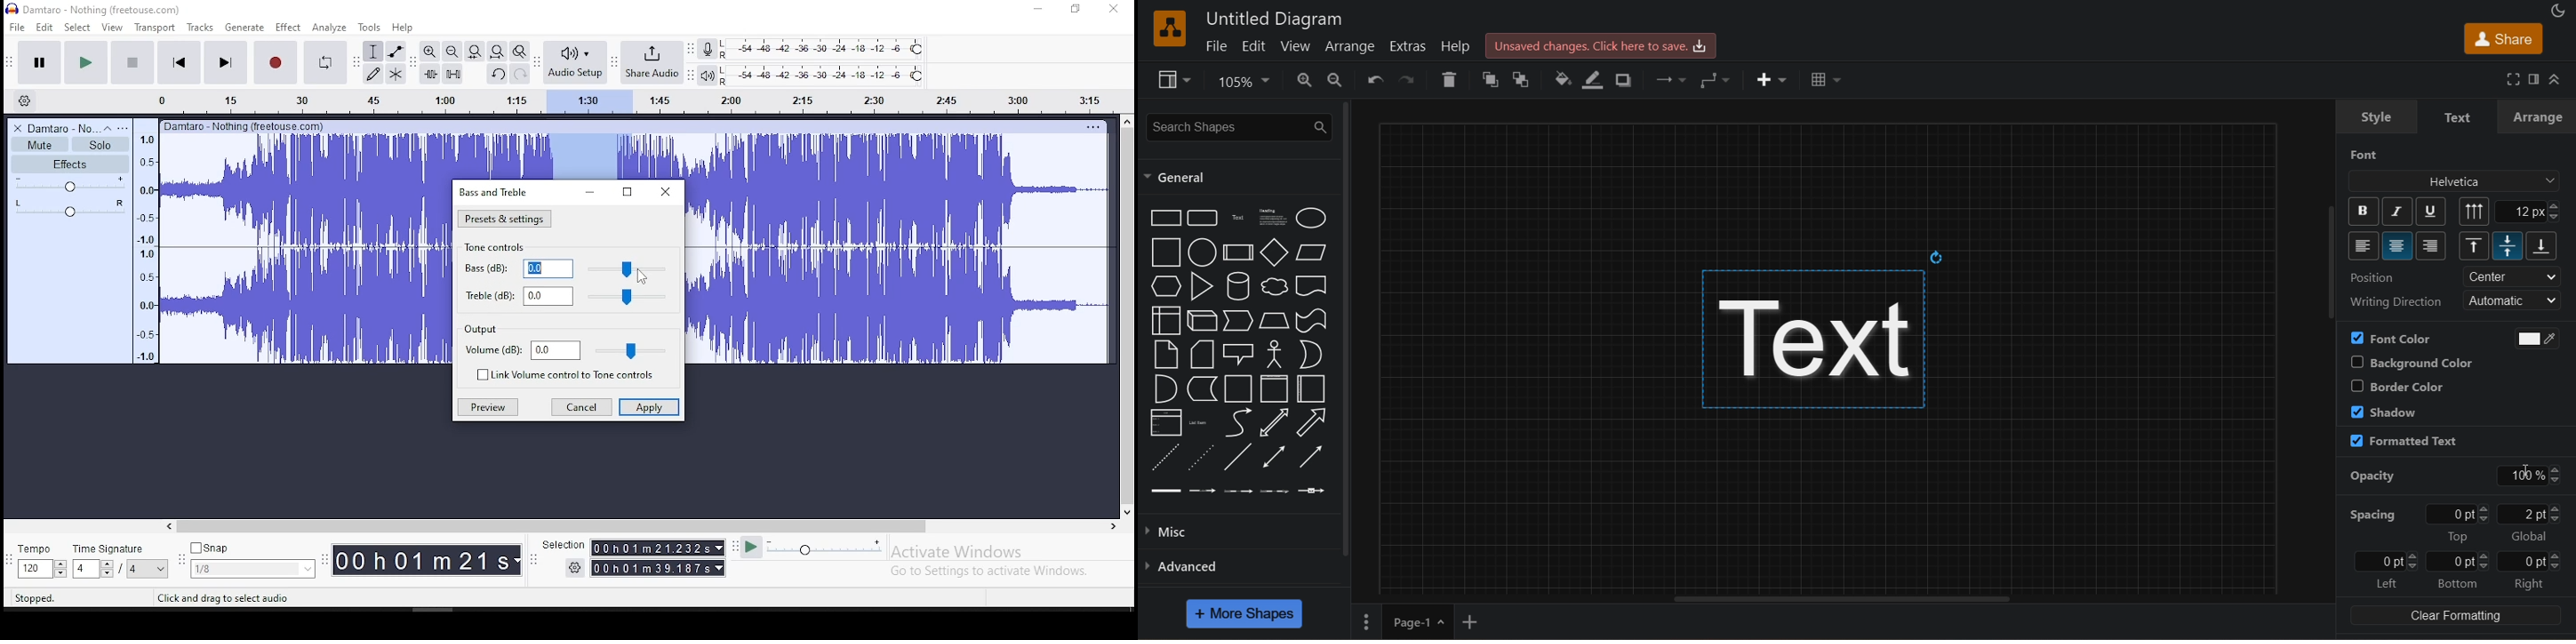 The image size is (2576, 644). I want to click on fit selection to width, so click(474, 50).